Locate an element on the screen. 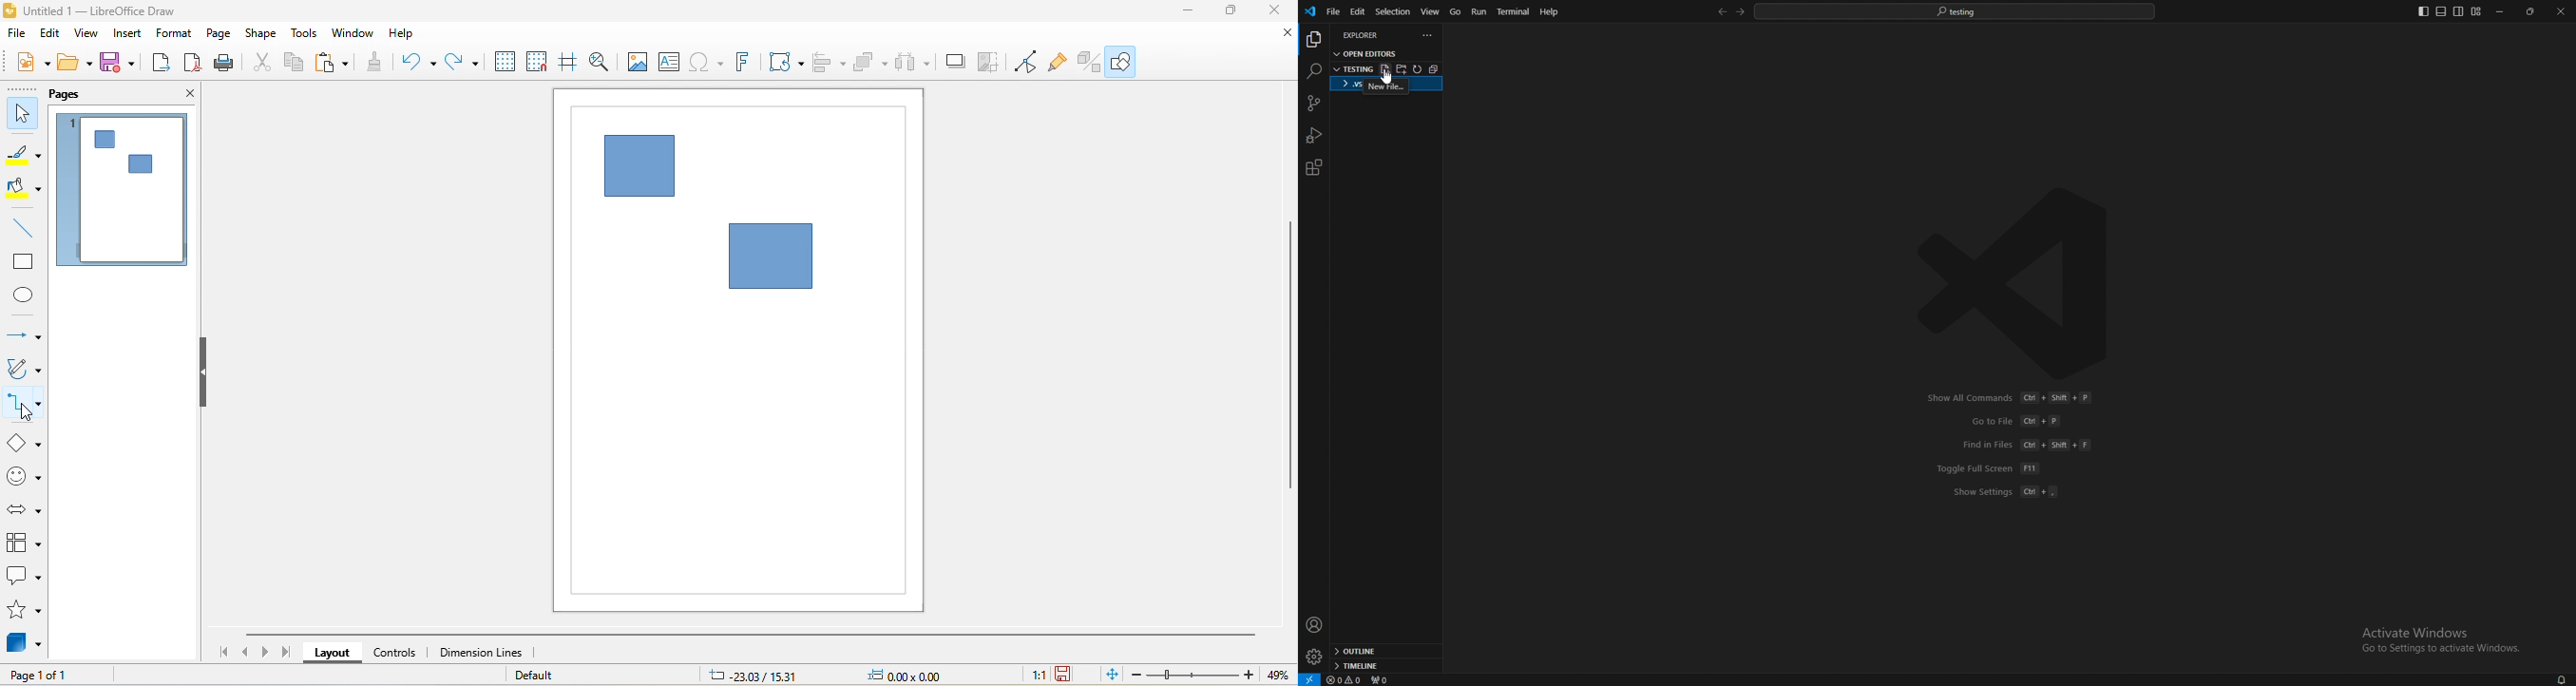  23.03/15.31 is located at coordinates (760, 676).